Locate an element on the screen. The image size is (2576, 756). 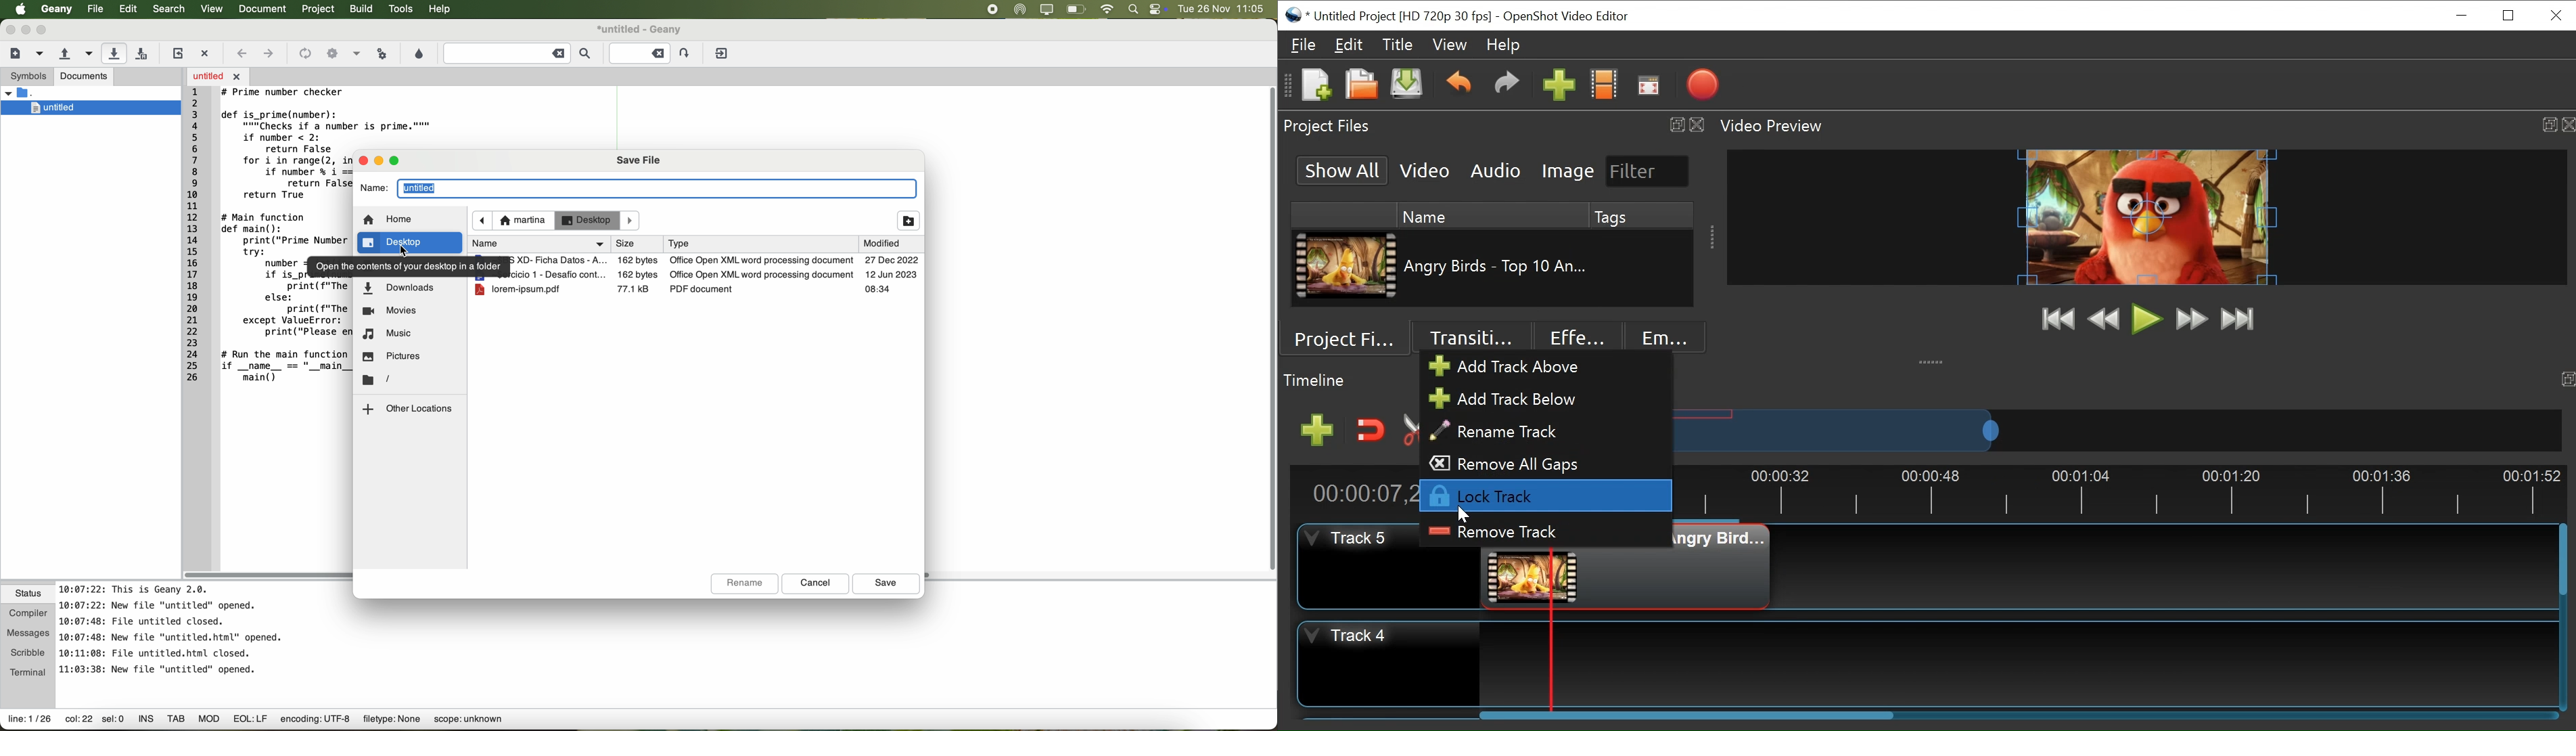
Clip Nmae is located at coordinates (1500, 266).